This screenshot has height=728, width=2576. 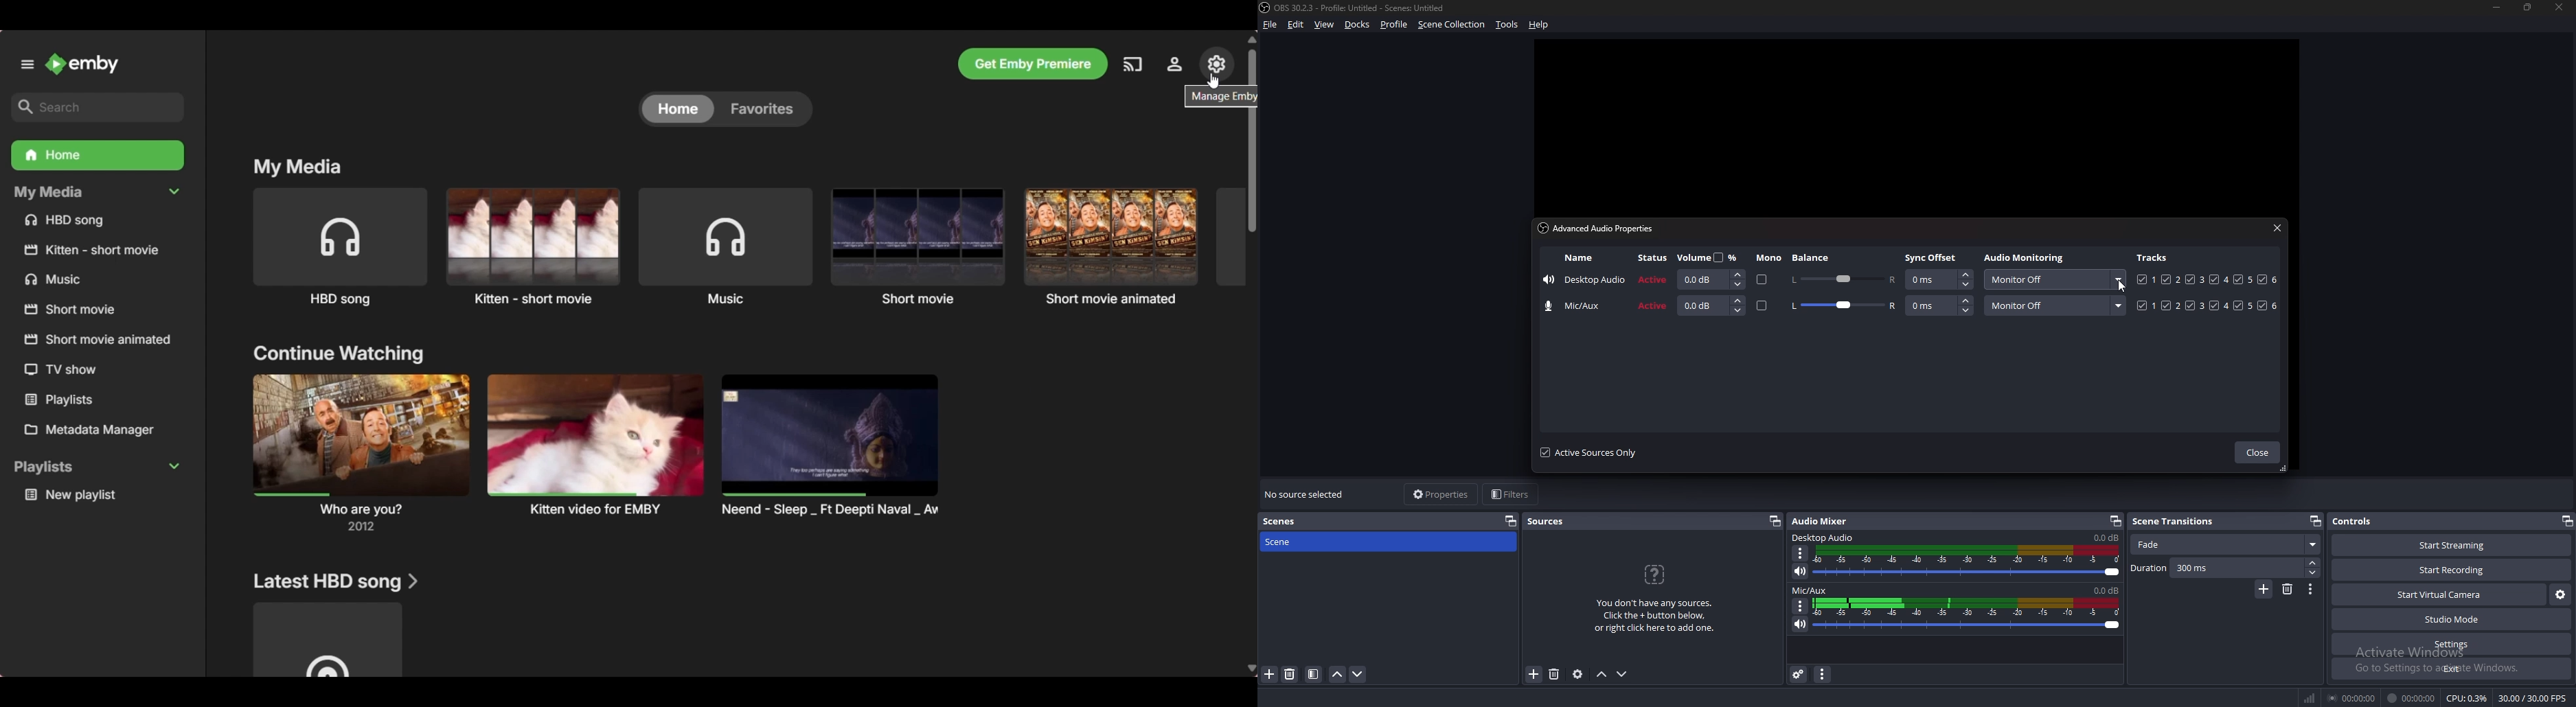 What do you see at coordinates (2053, 279) in the screenshot?
I see `audio monitoring` at bounding box center [2053, 279].